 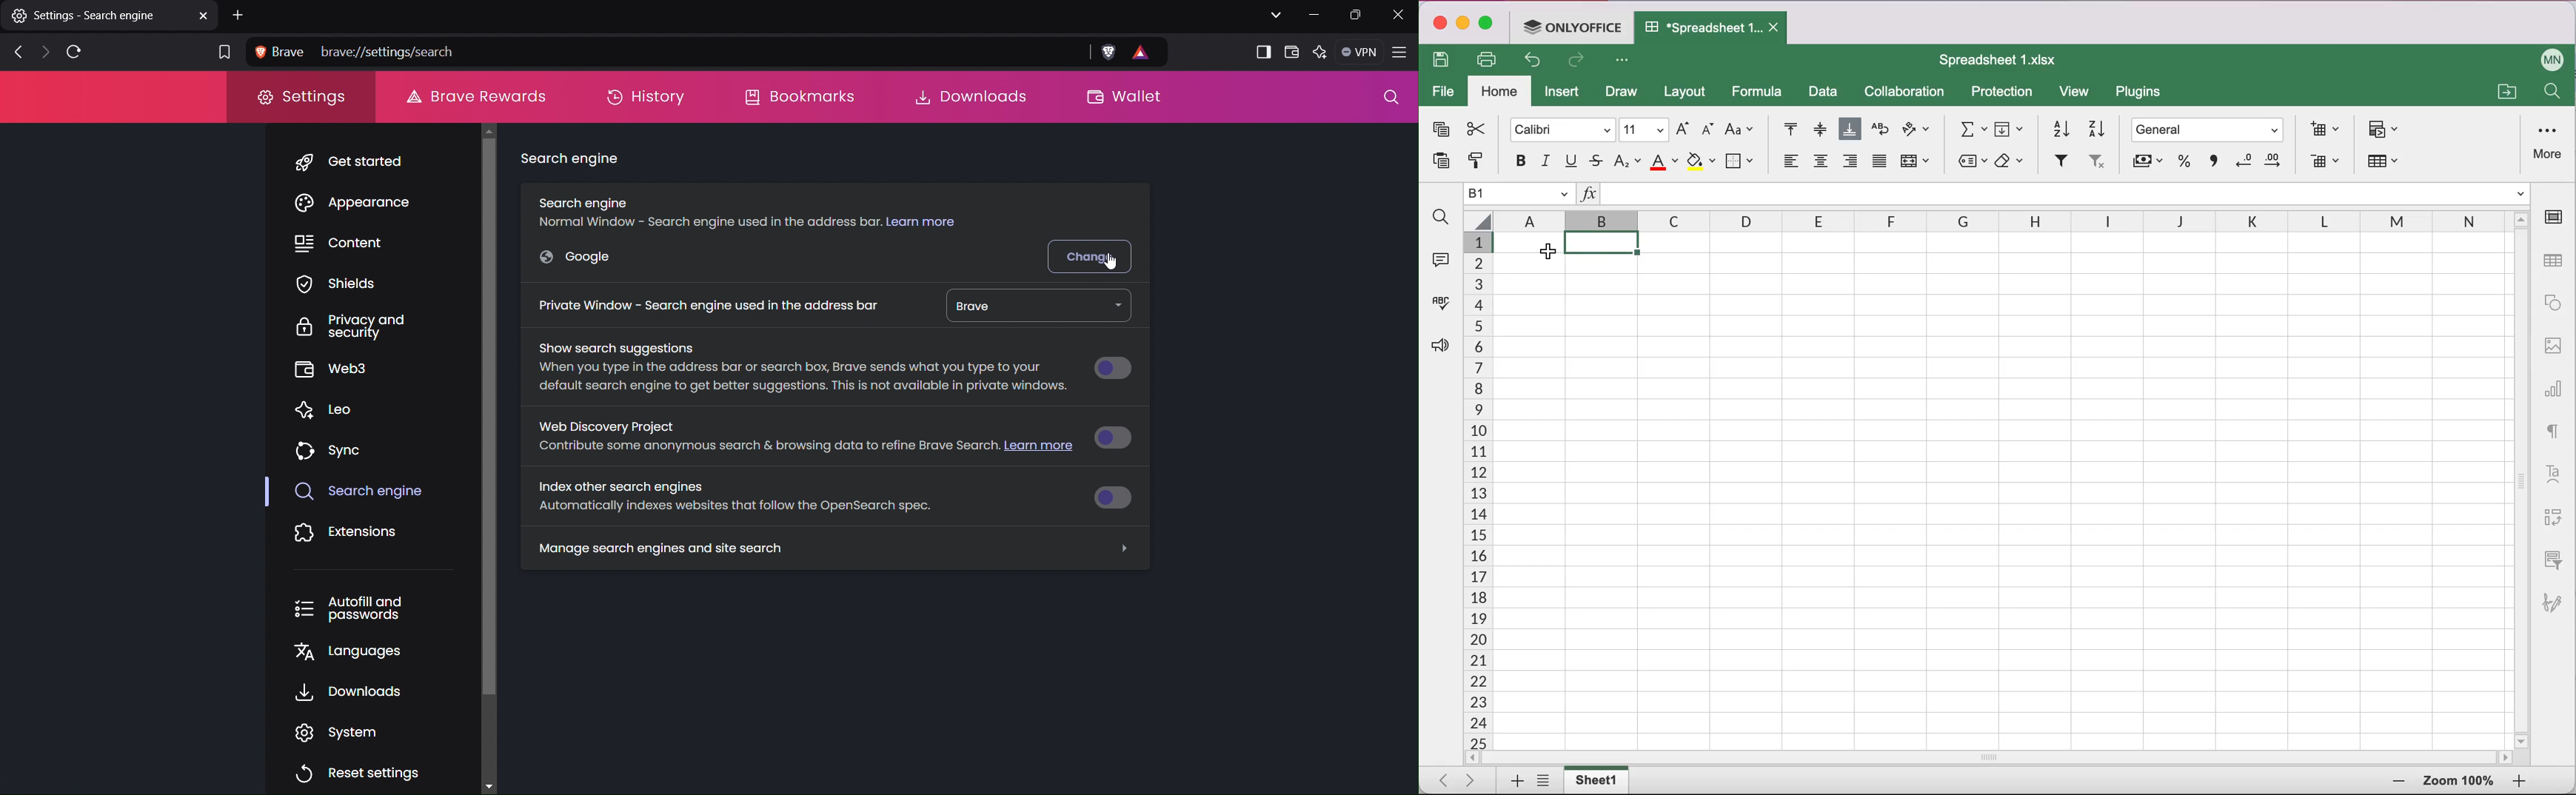 What do you see at coordinates (1398, 15) in the screenshot?
I see `Close` at bounding box center [1398, 15].